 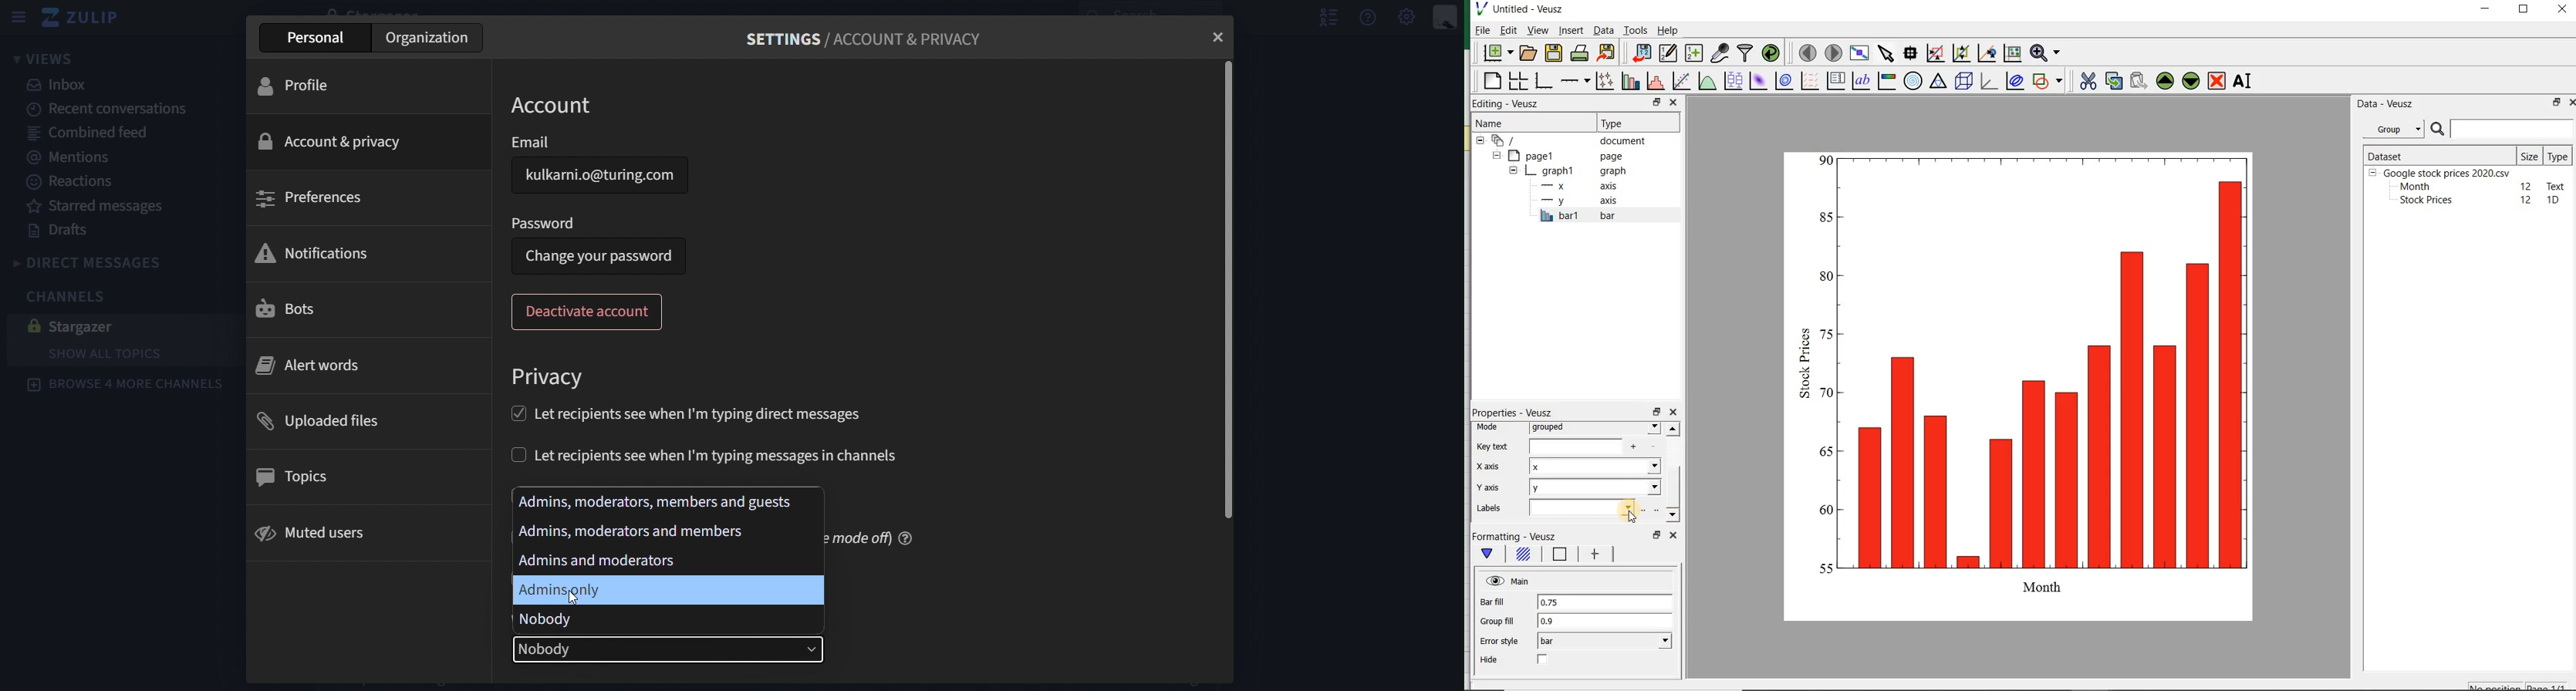 I want to click on import data into Veusz, so click(x=1639, y=54).